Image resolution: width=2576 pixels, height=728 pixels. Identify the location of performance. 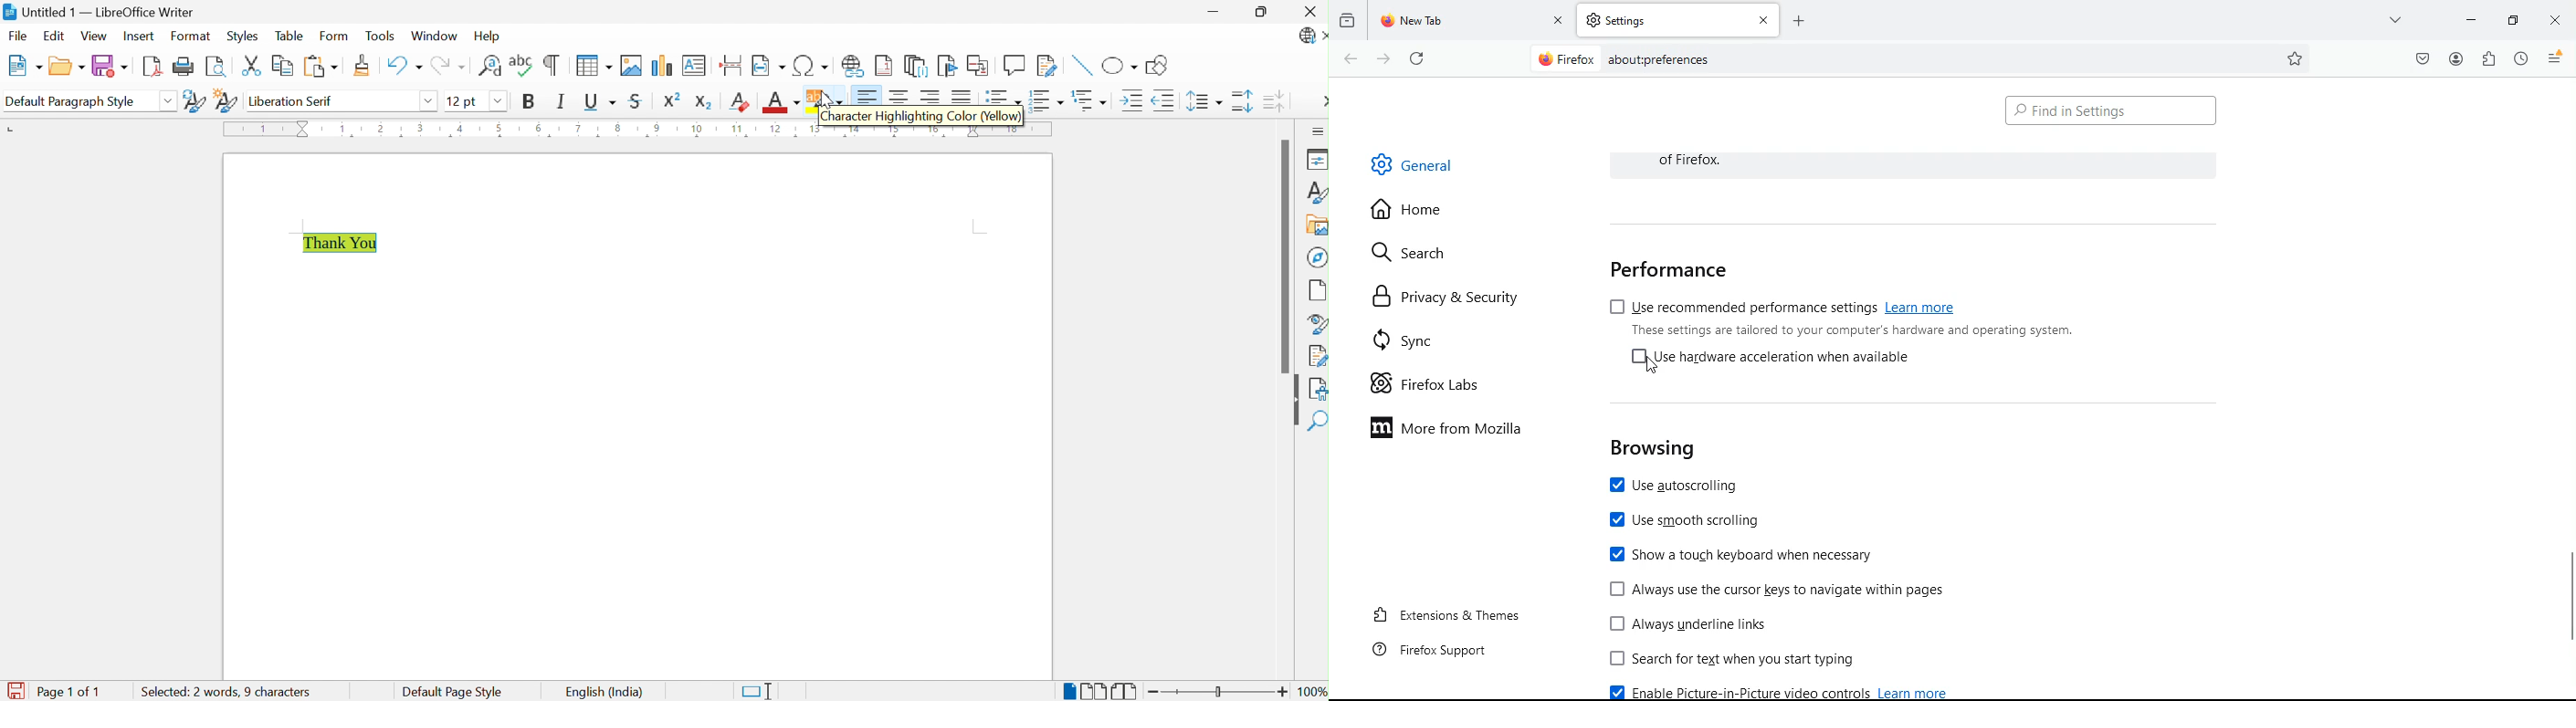
(1670, 269).